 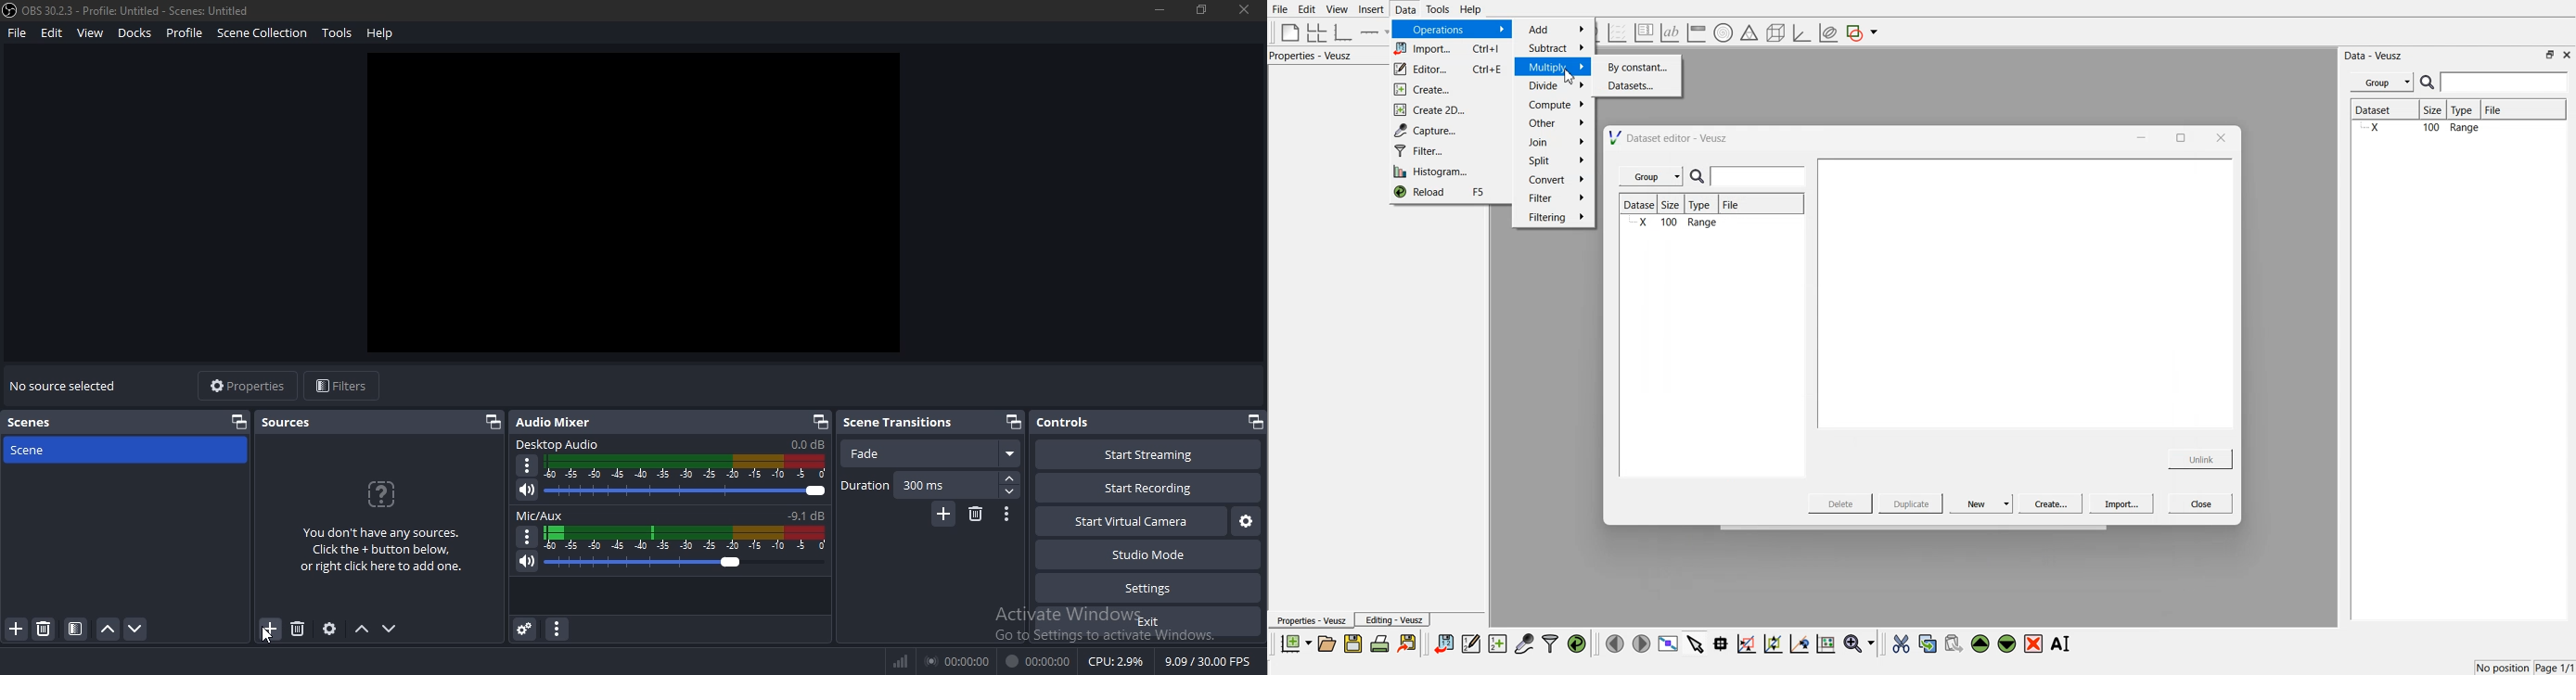 What do you see at coordinates (338, 34) in the screenshot?
I see `tools` at bounding box center [338, 34].